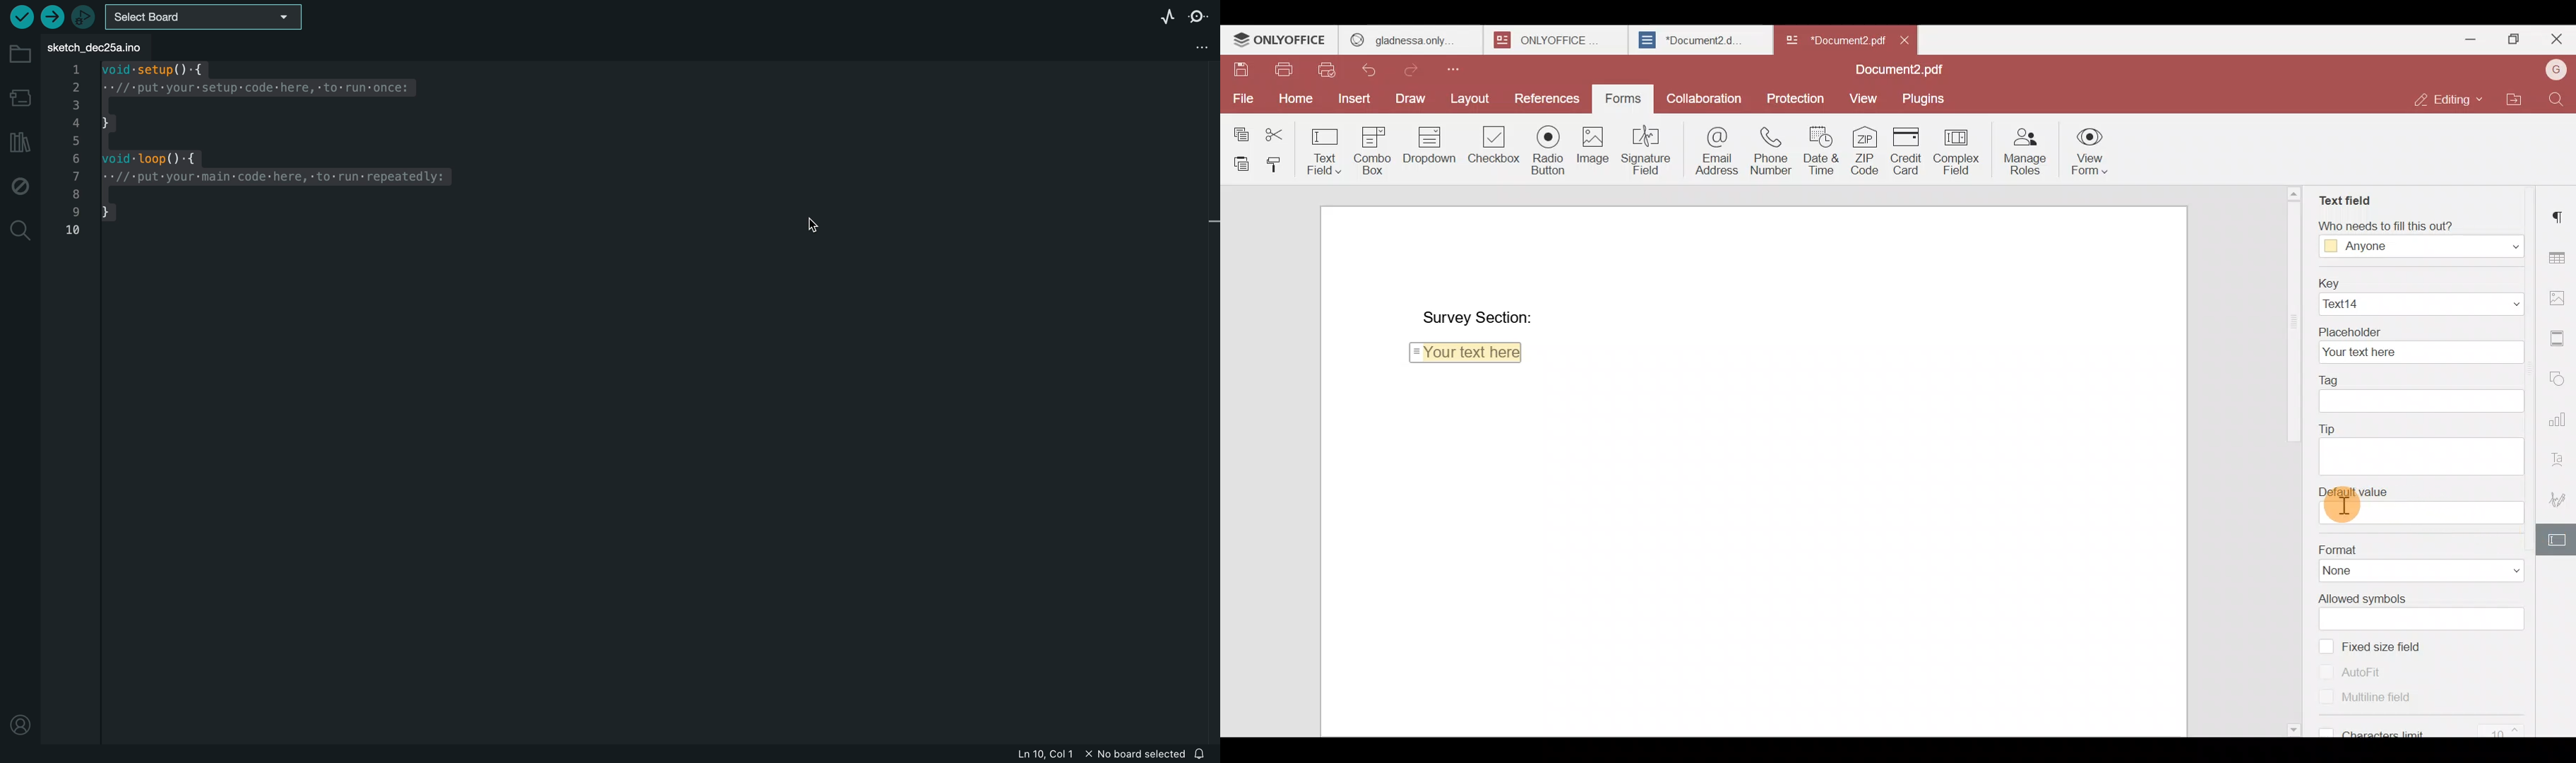 The height and width of the screenshot is (784, 2576). Describe the element at coordinates (1088, 753) in the screenshot. I see `file  in formation` at that location.